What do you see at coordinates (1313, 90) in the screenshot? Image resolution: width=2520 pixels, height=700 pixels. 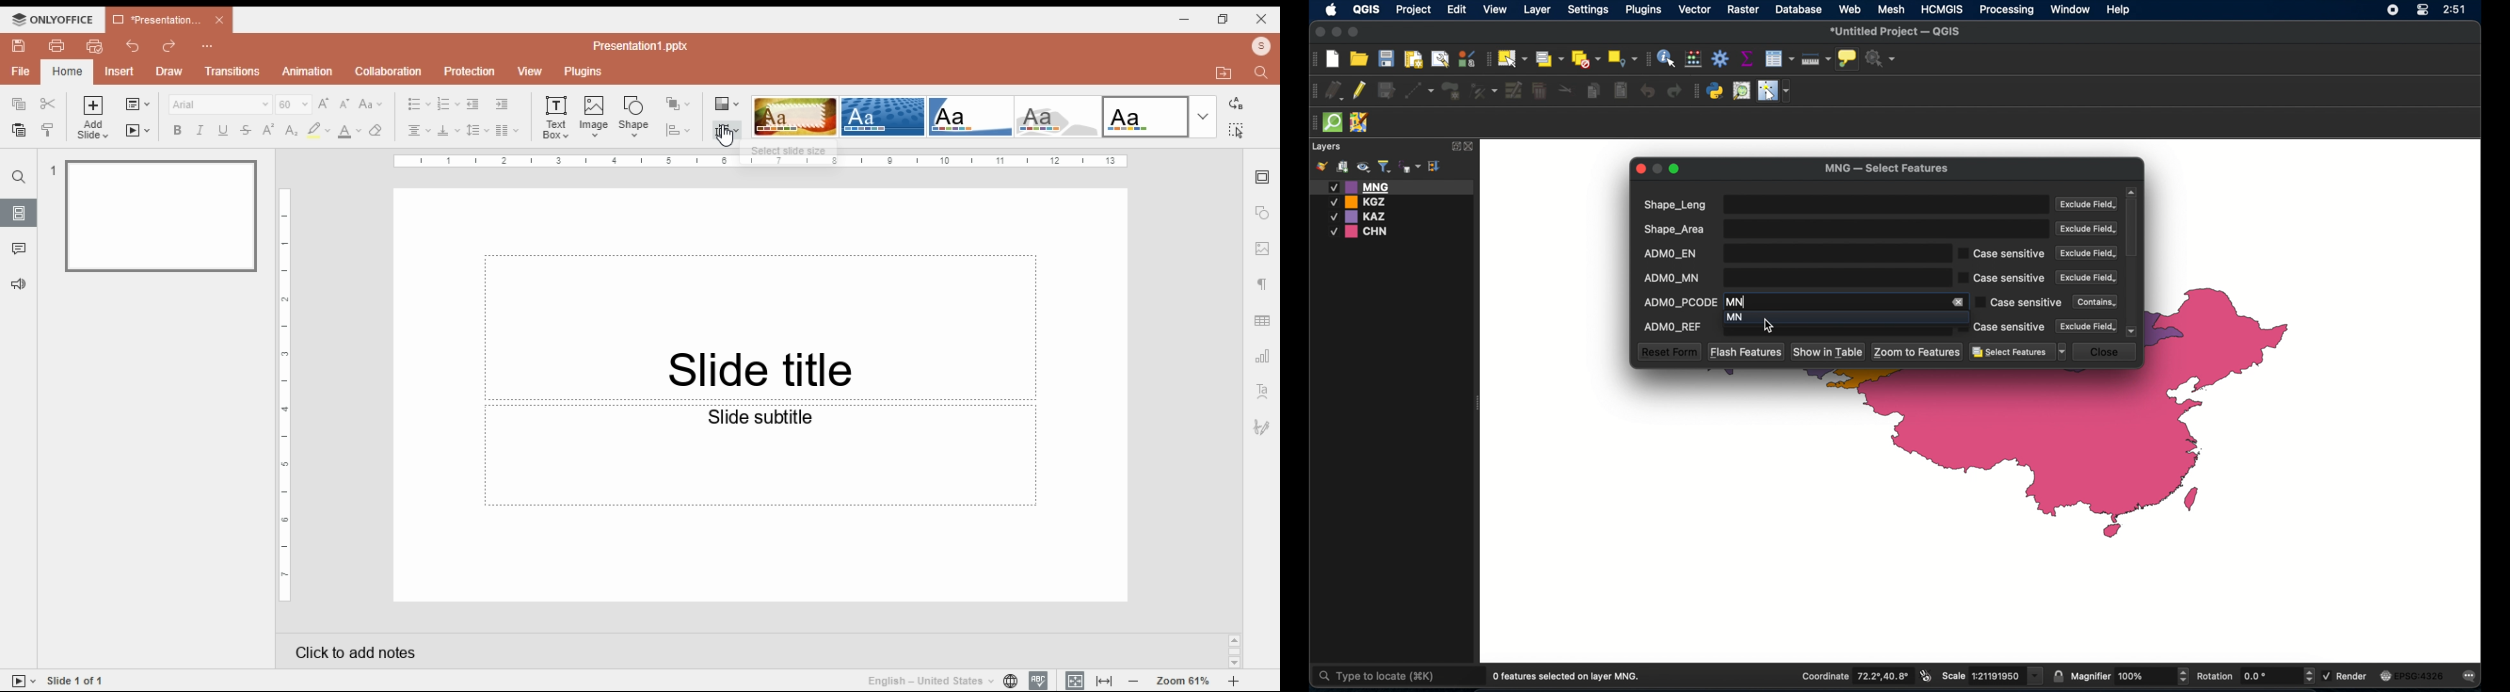 I see `drag handle` at bounding box center [1313, 90].